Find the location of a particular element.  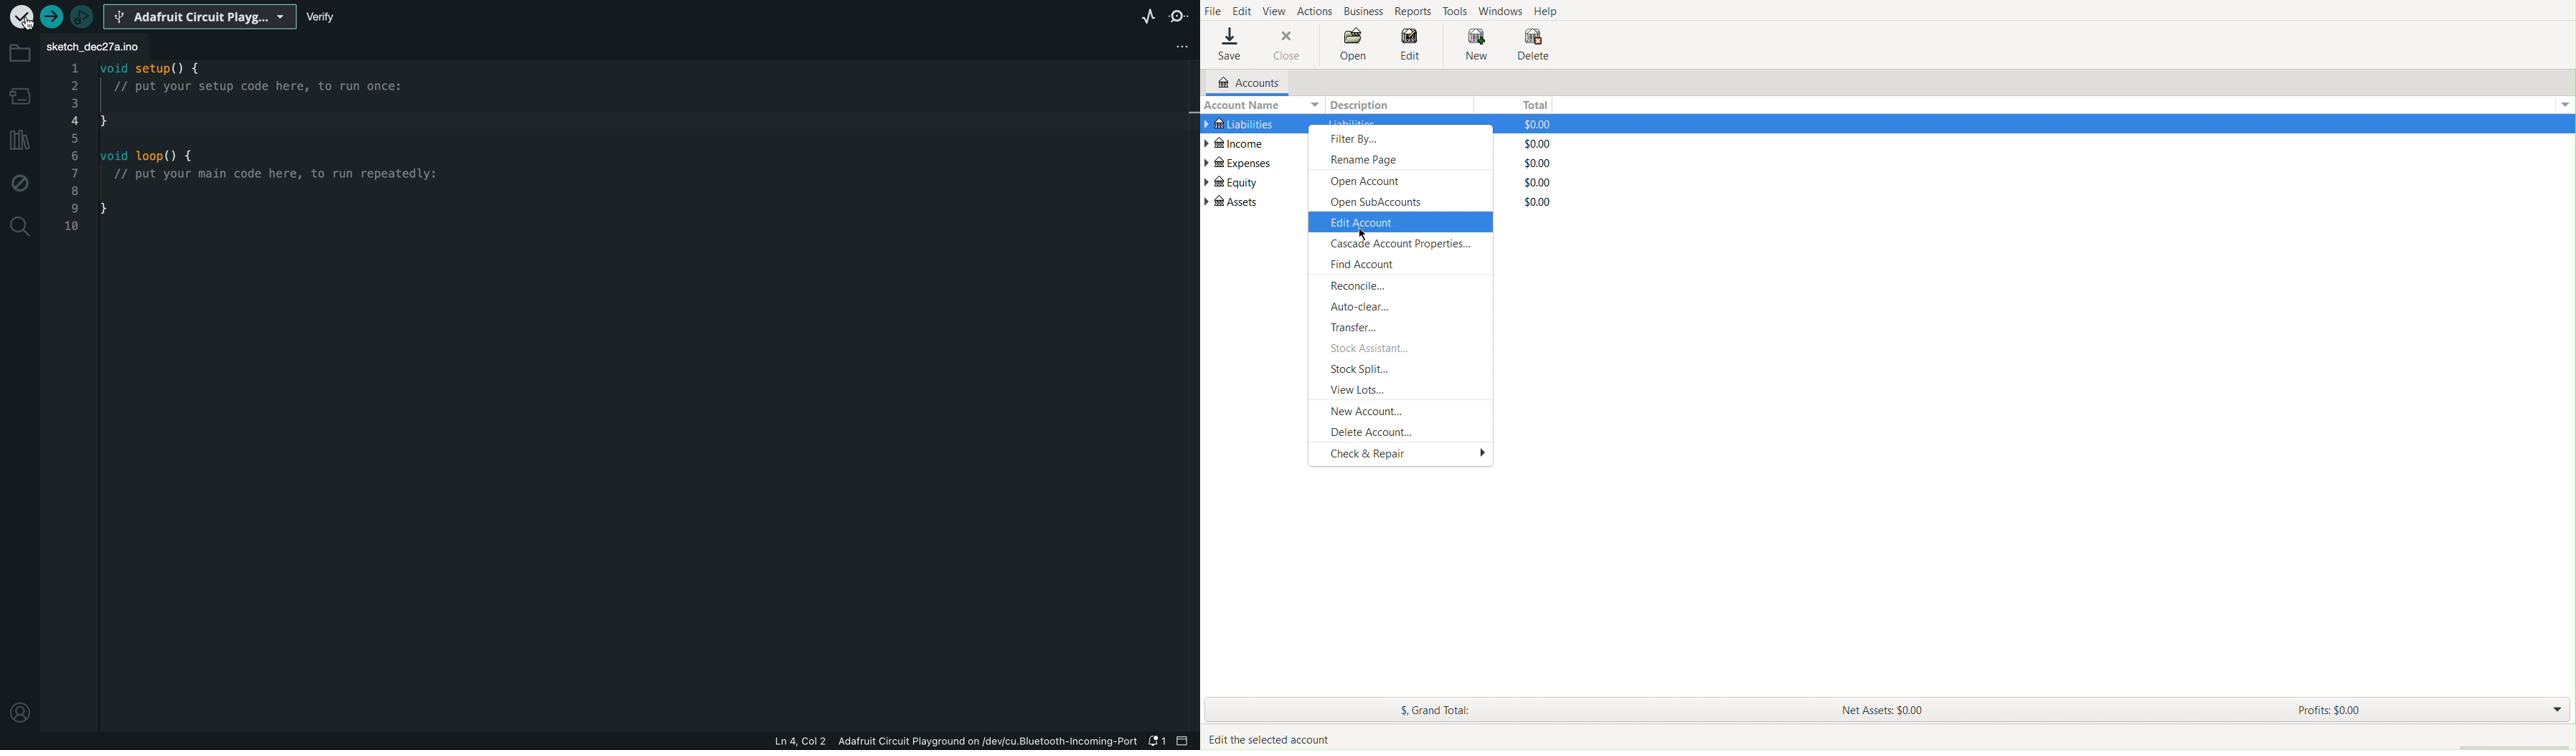

Tools is located at coordinates (1456, 10).